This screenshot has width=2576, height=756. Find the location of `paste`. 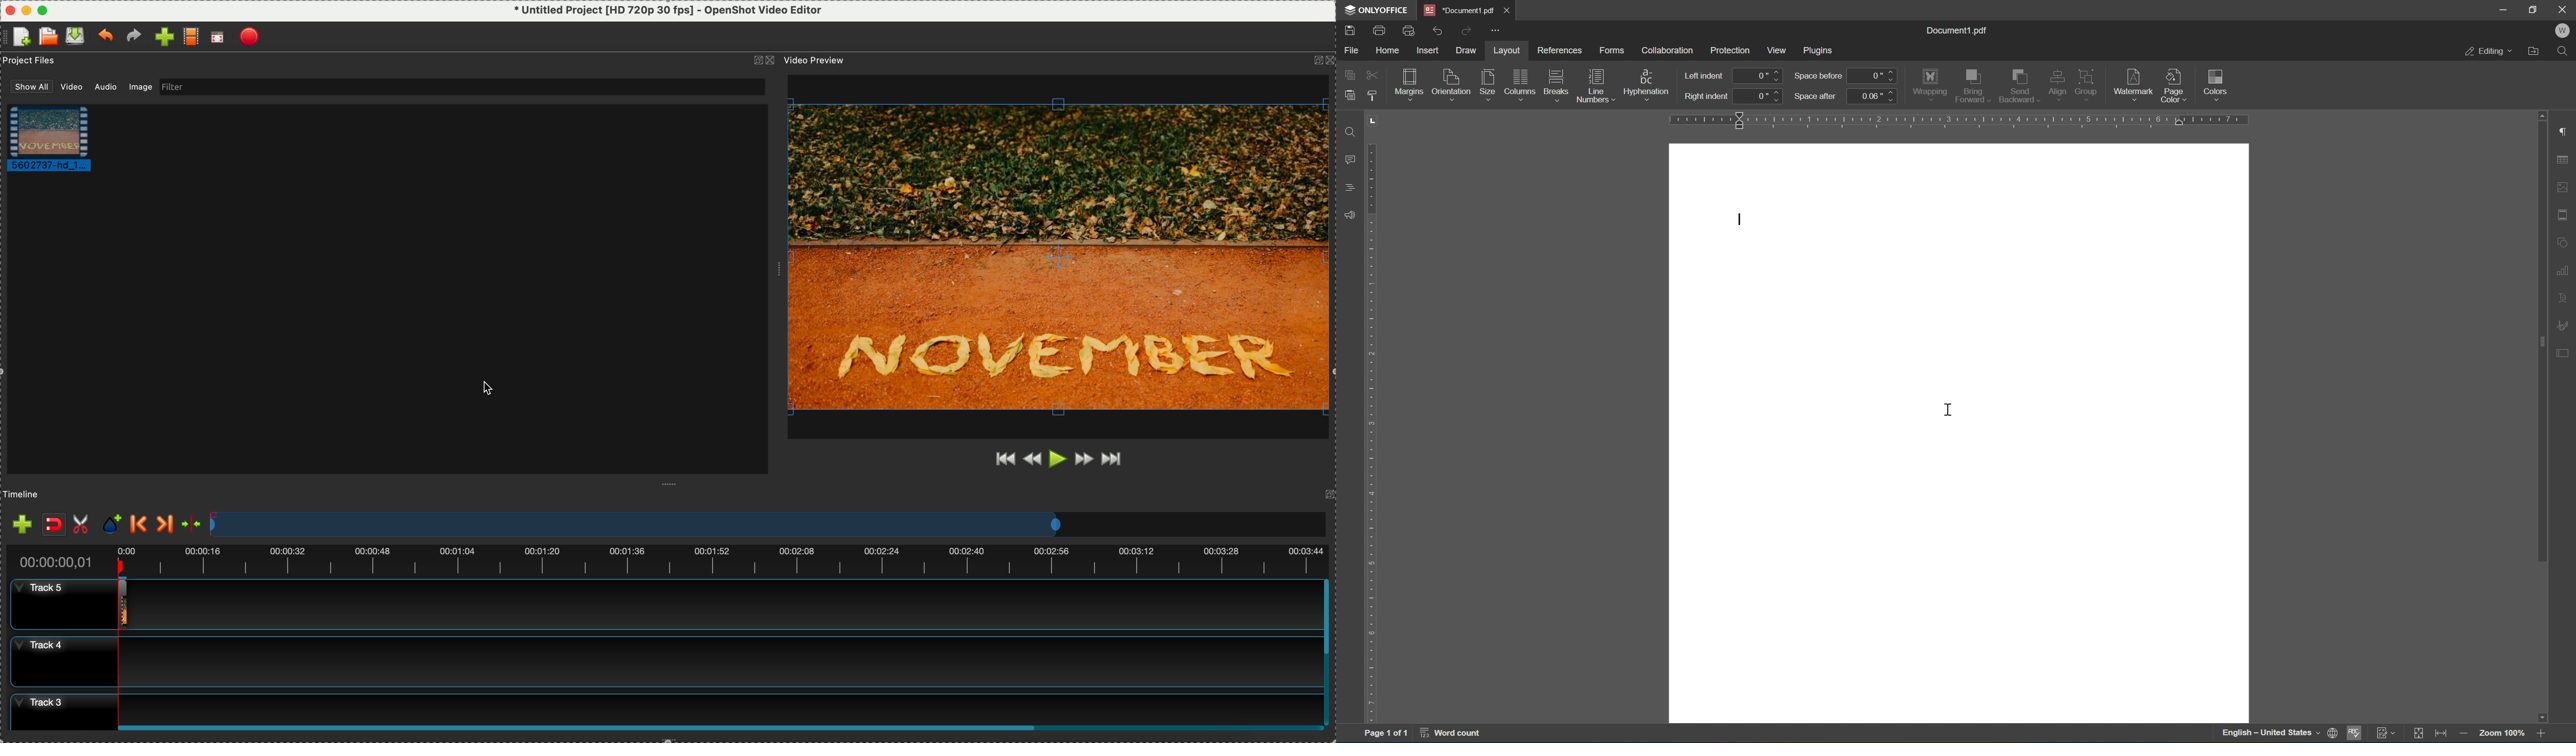

paste is located at coordinates (1349, 95).